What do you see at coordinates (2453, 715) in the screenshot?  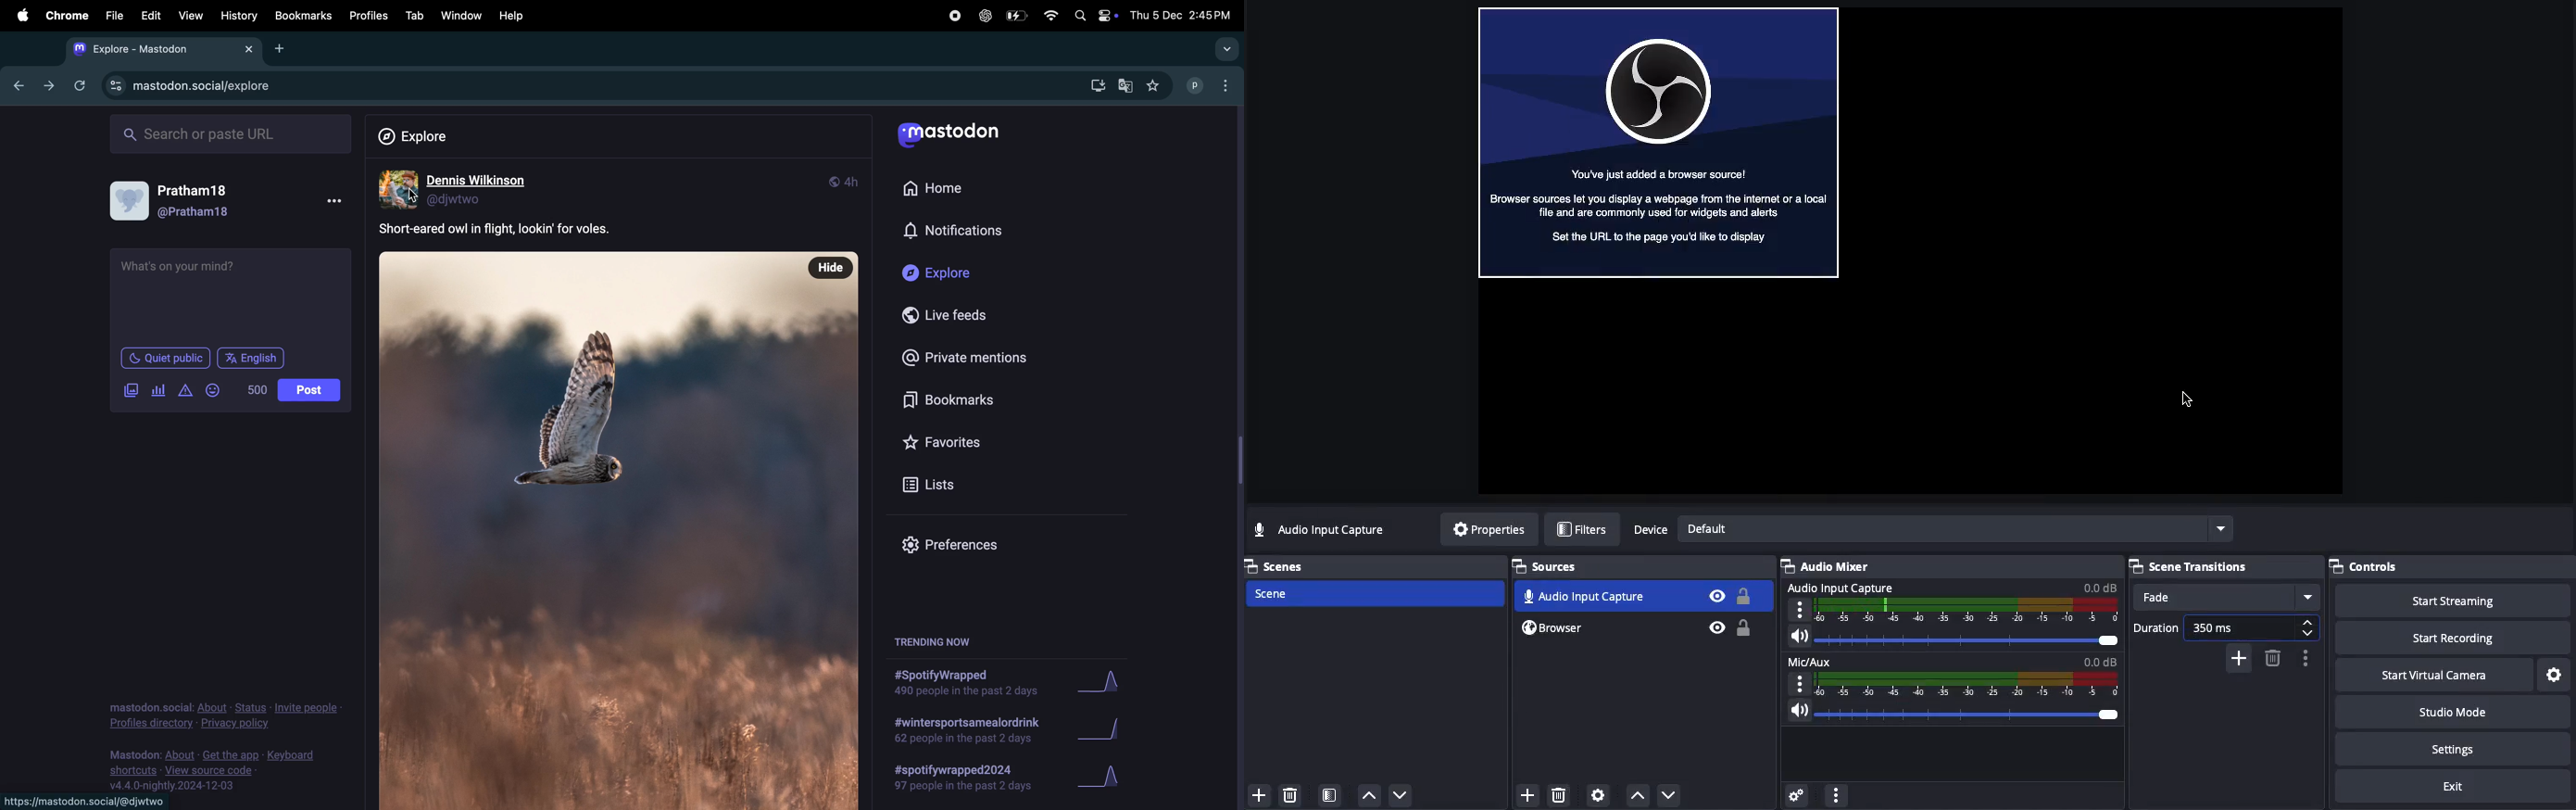 I see `Studio mode` at bounding box center [2453, 715].